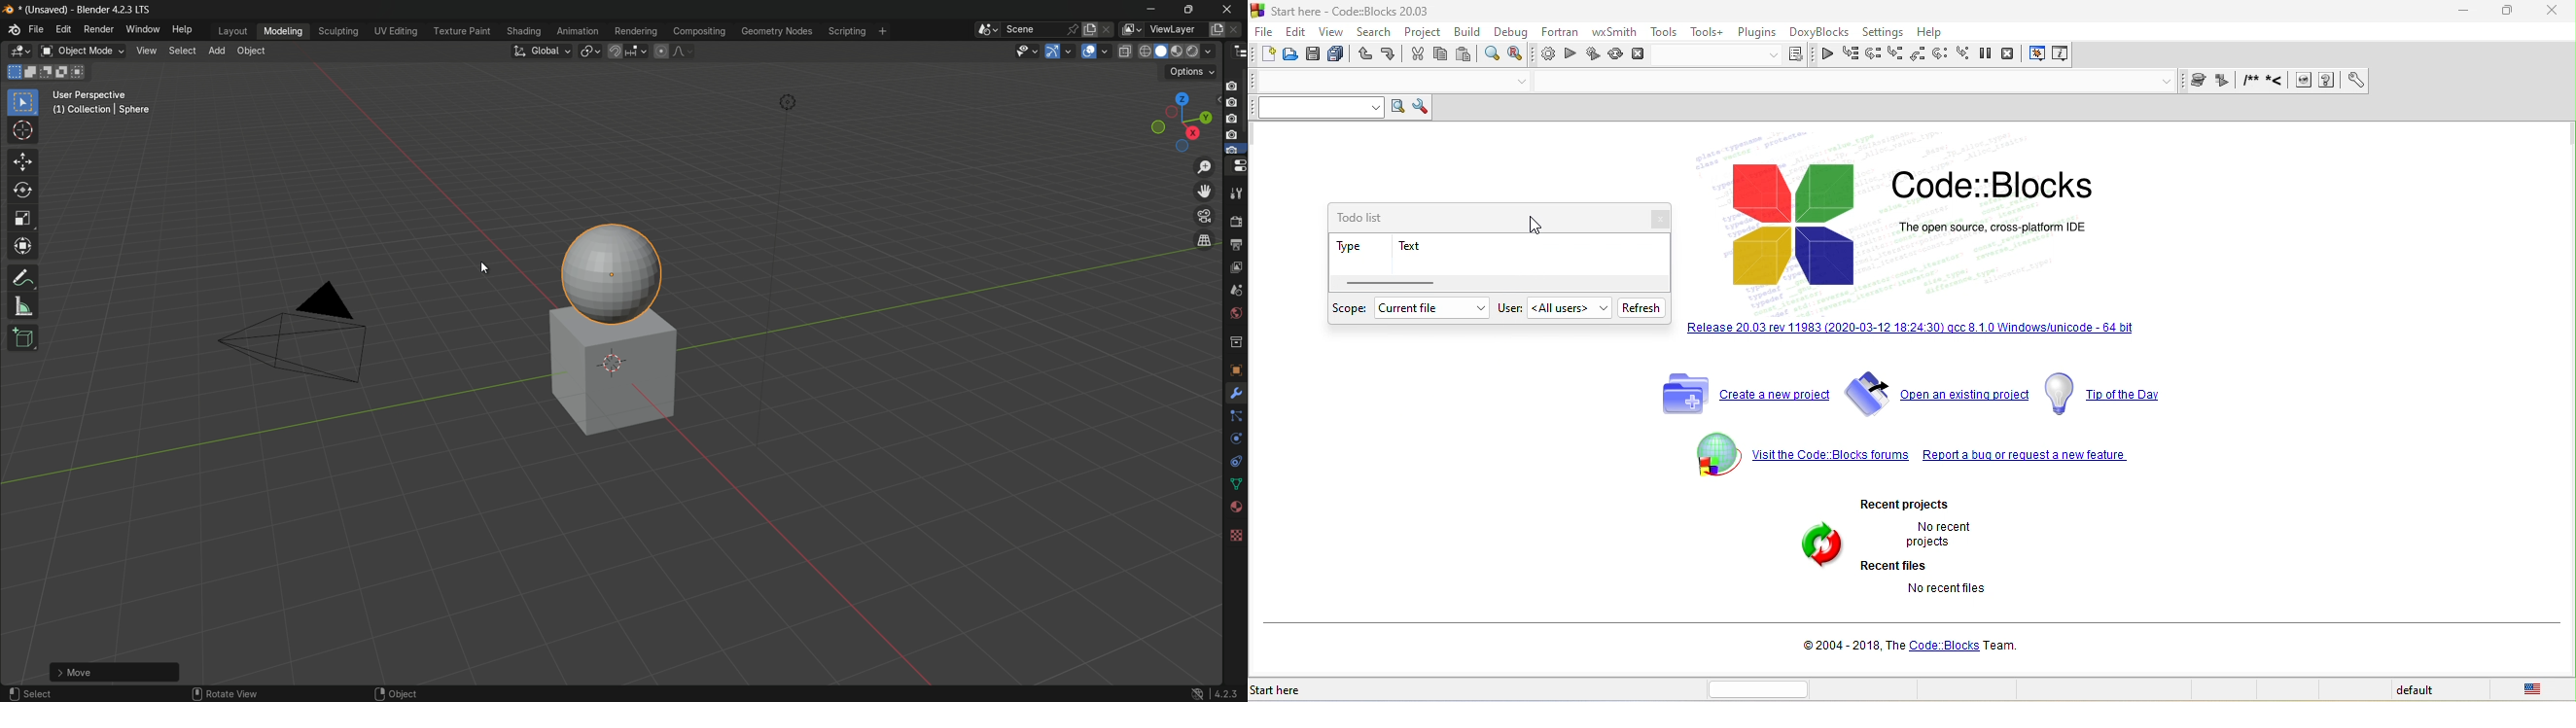 The width and height of the screenshot is (2576, 728). What do you see at coordinates (1415, 56) in the screenshot?
I see `cut` at bounding box center [1415, 56].